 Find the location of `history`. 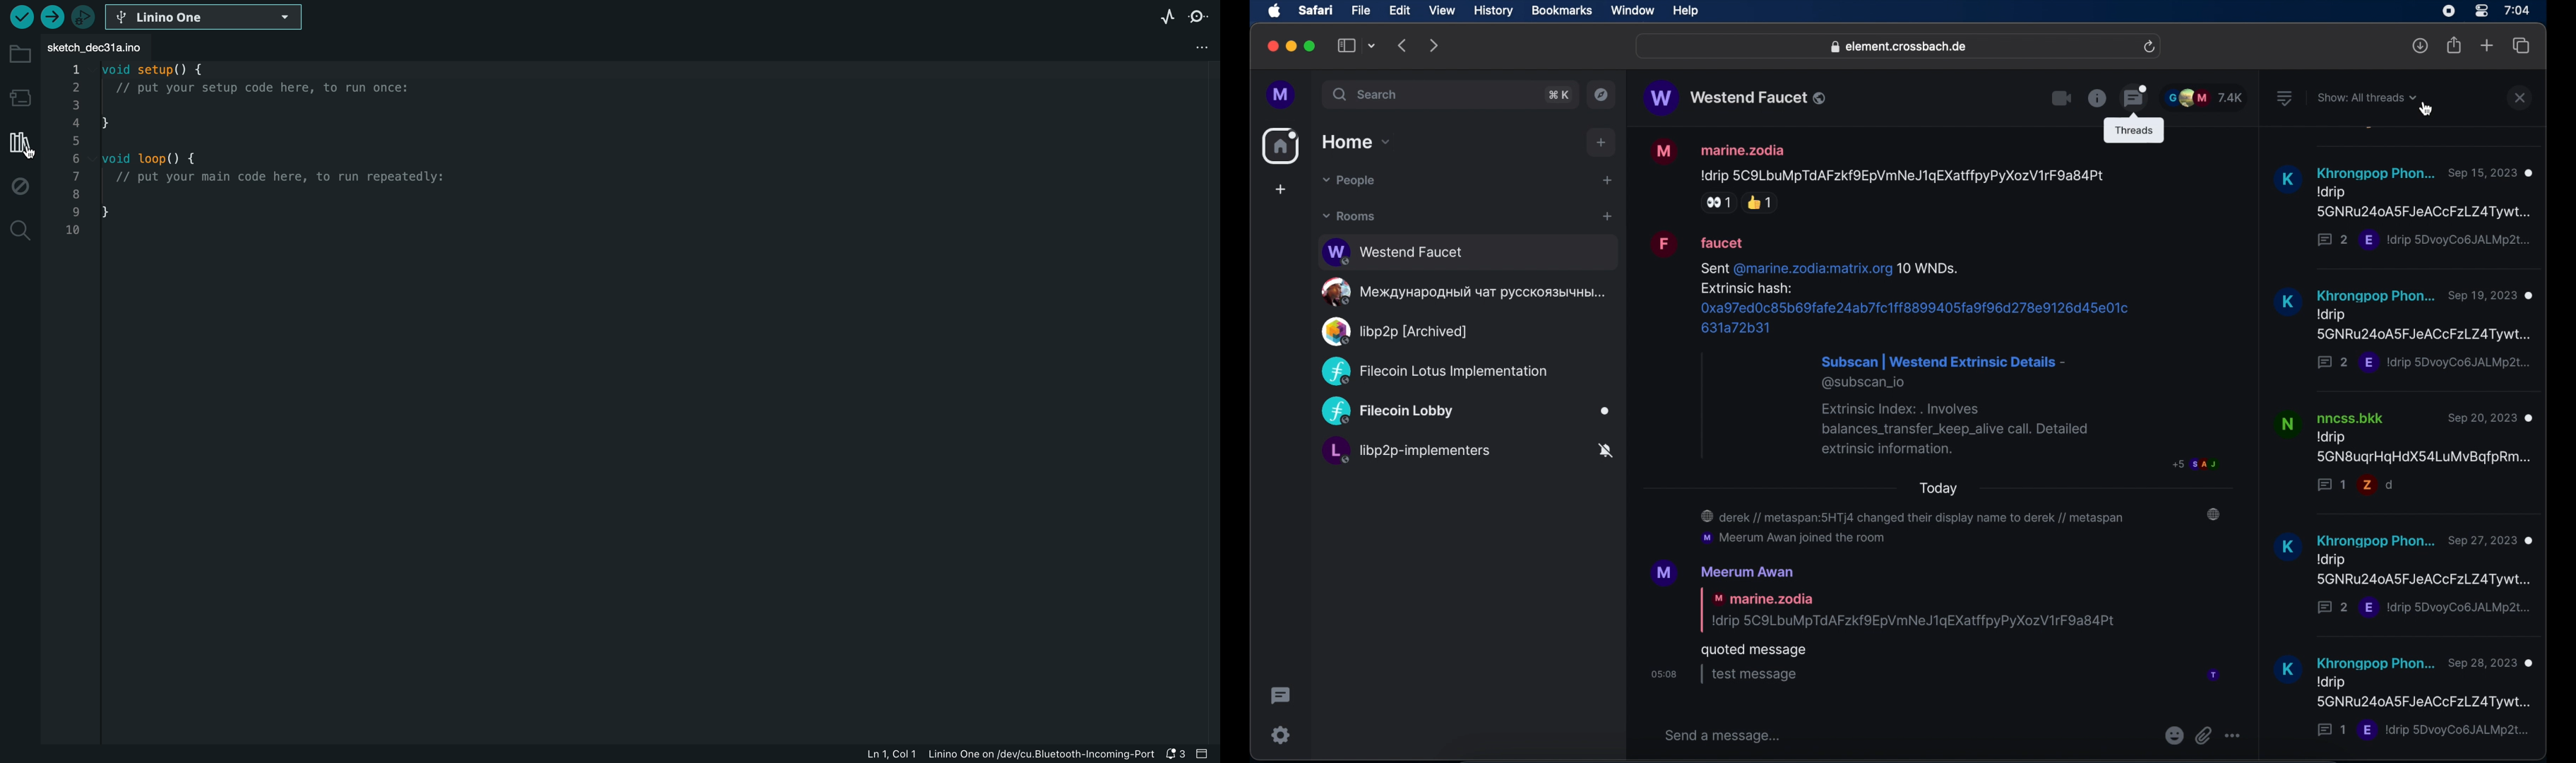

history is located at coordinates (1493, 11).